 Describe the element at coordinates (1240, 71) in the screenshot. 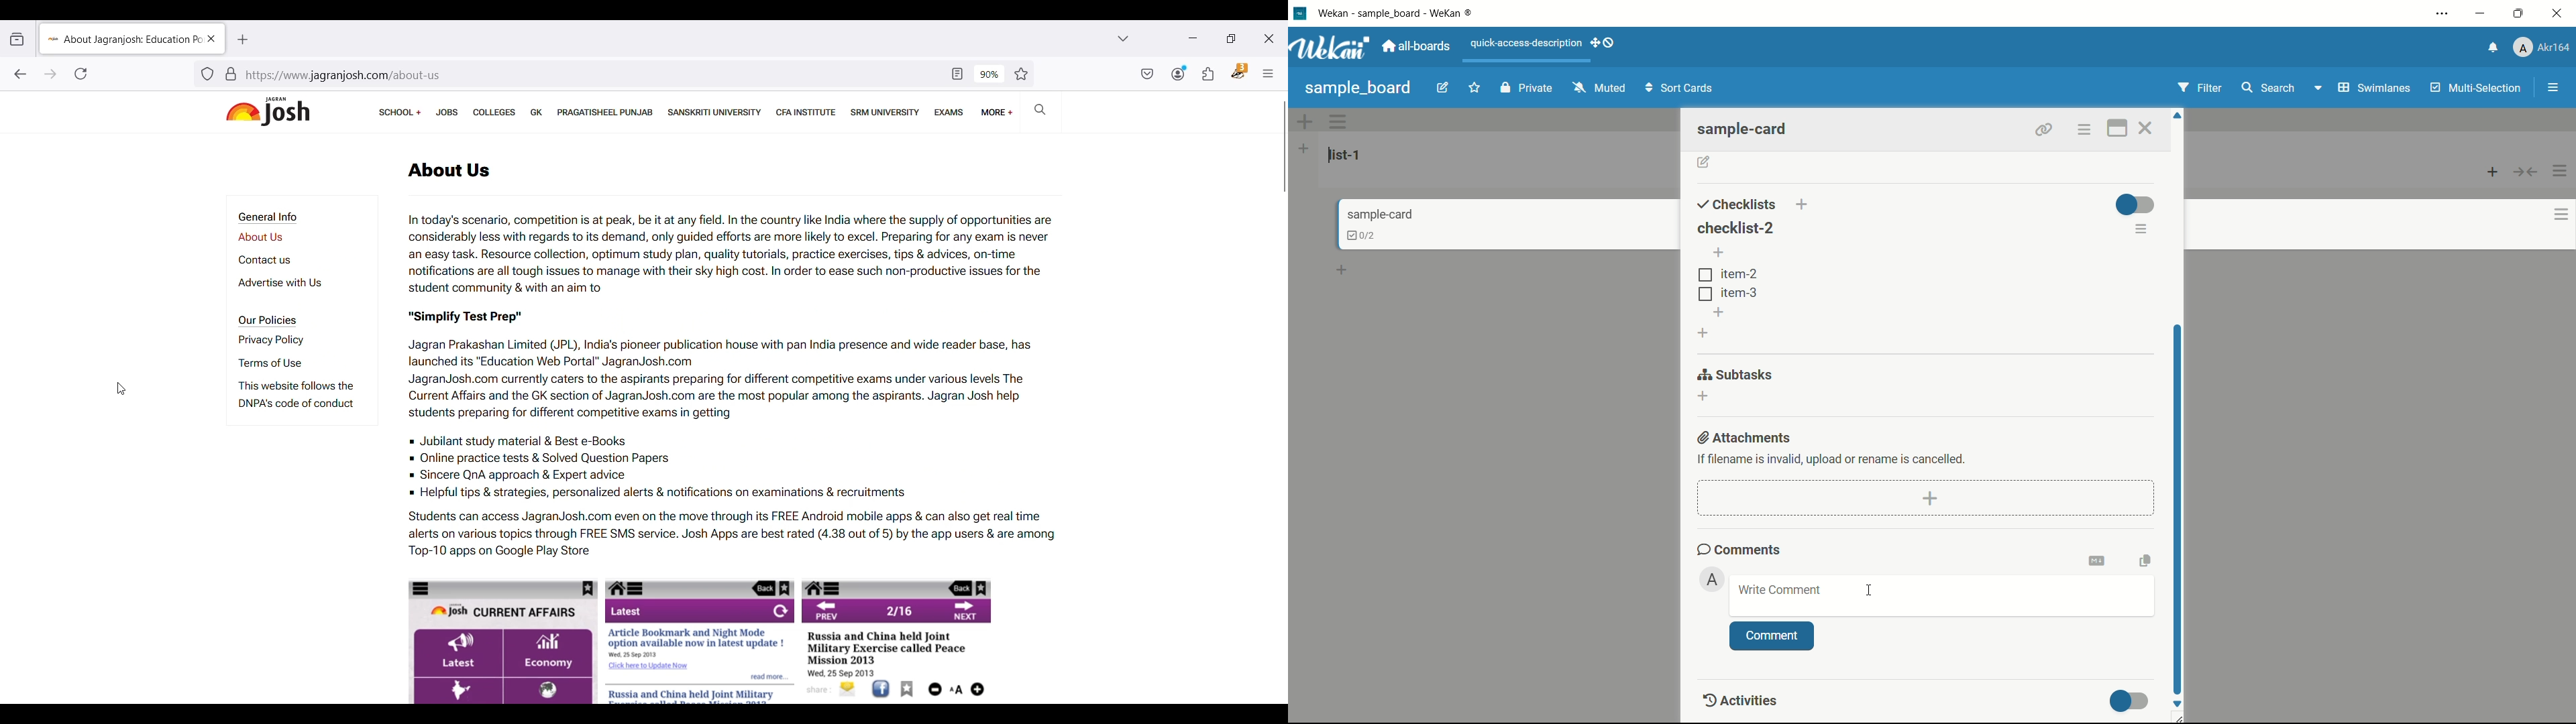

I see `Privacy badger` at that location.